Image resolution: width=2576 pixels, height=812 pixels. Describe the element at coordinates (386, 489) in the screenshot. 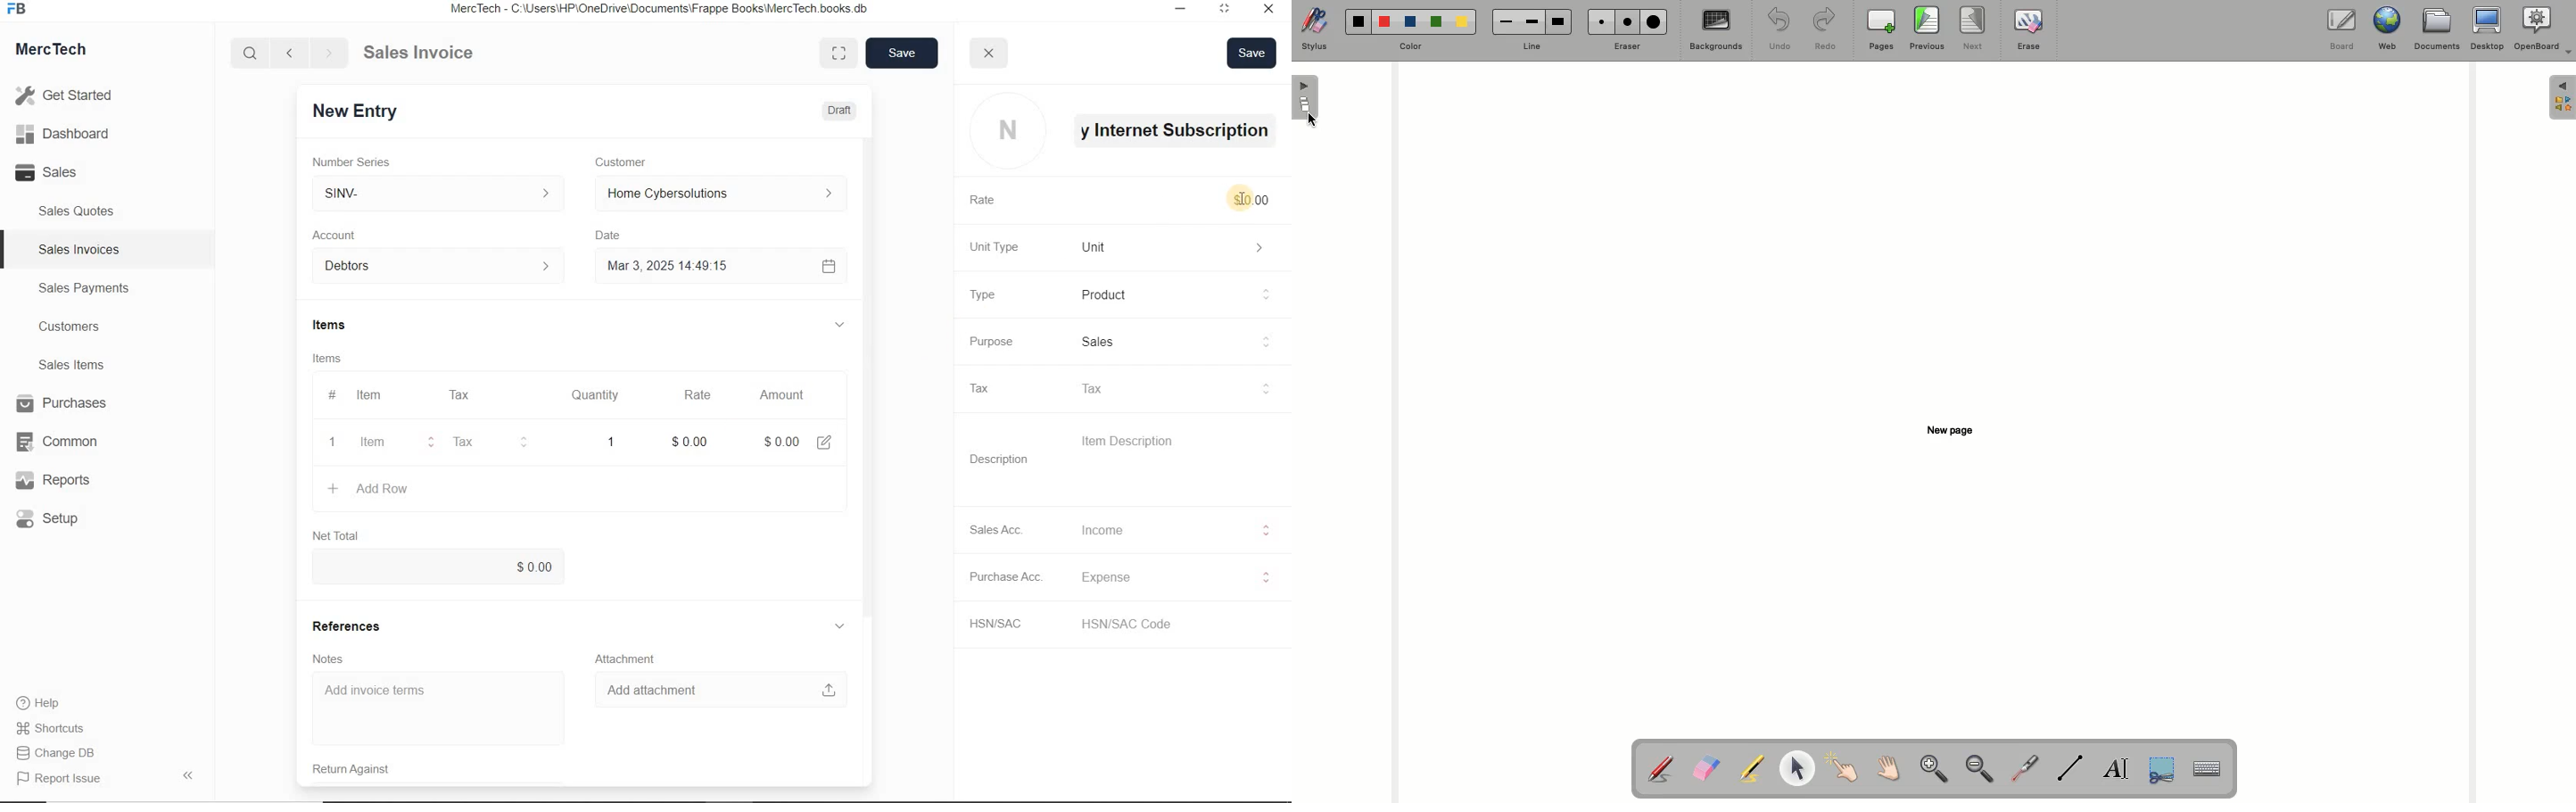

I see `+ Add Row` at that location.